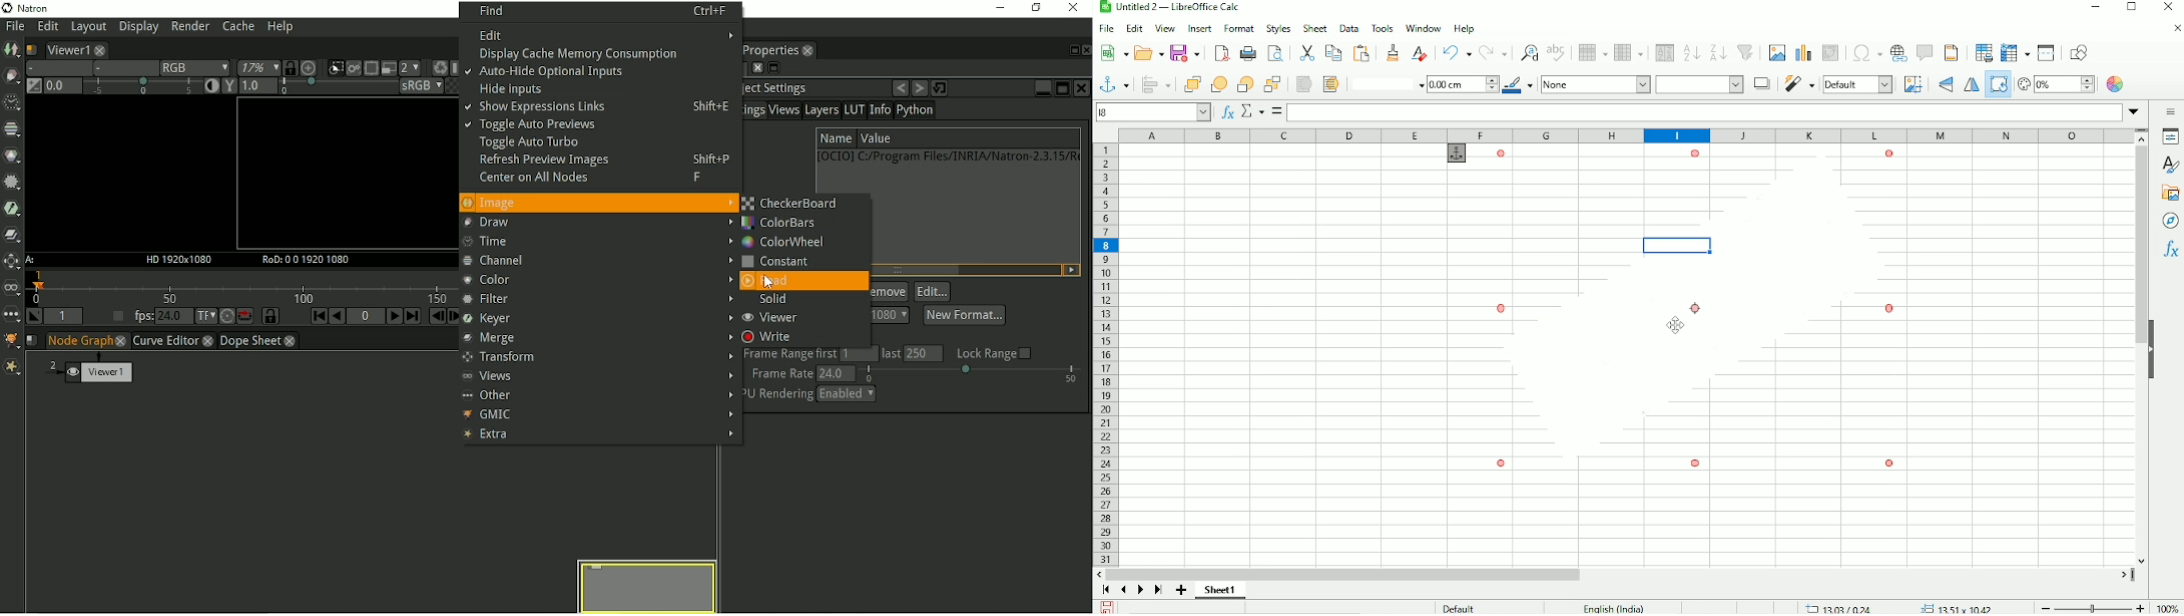  Describe the element at coordinates (1914, 84) in the screenshot. I see `Crop image` at that location.